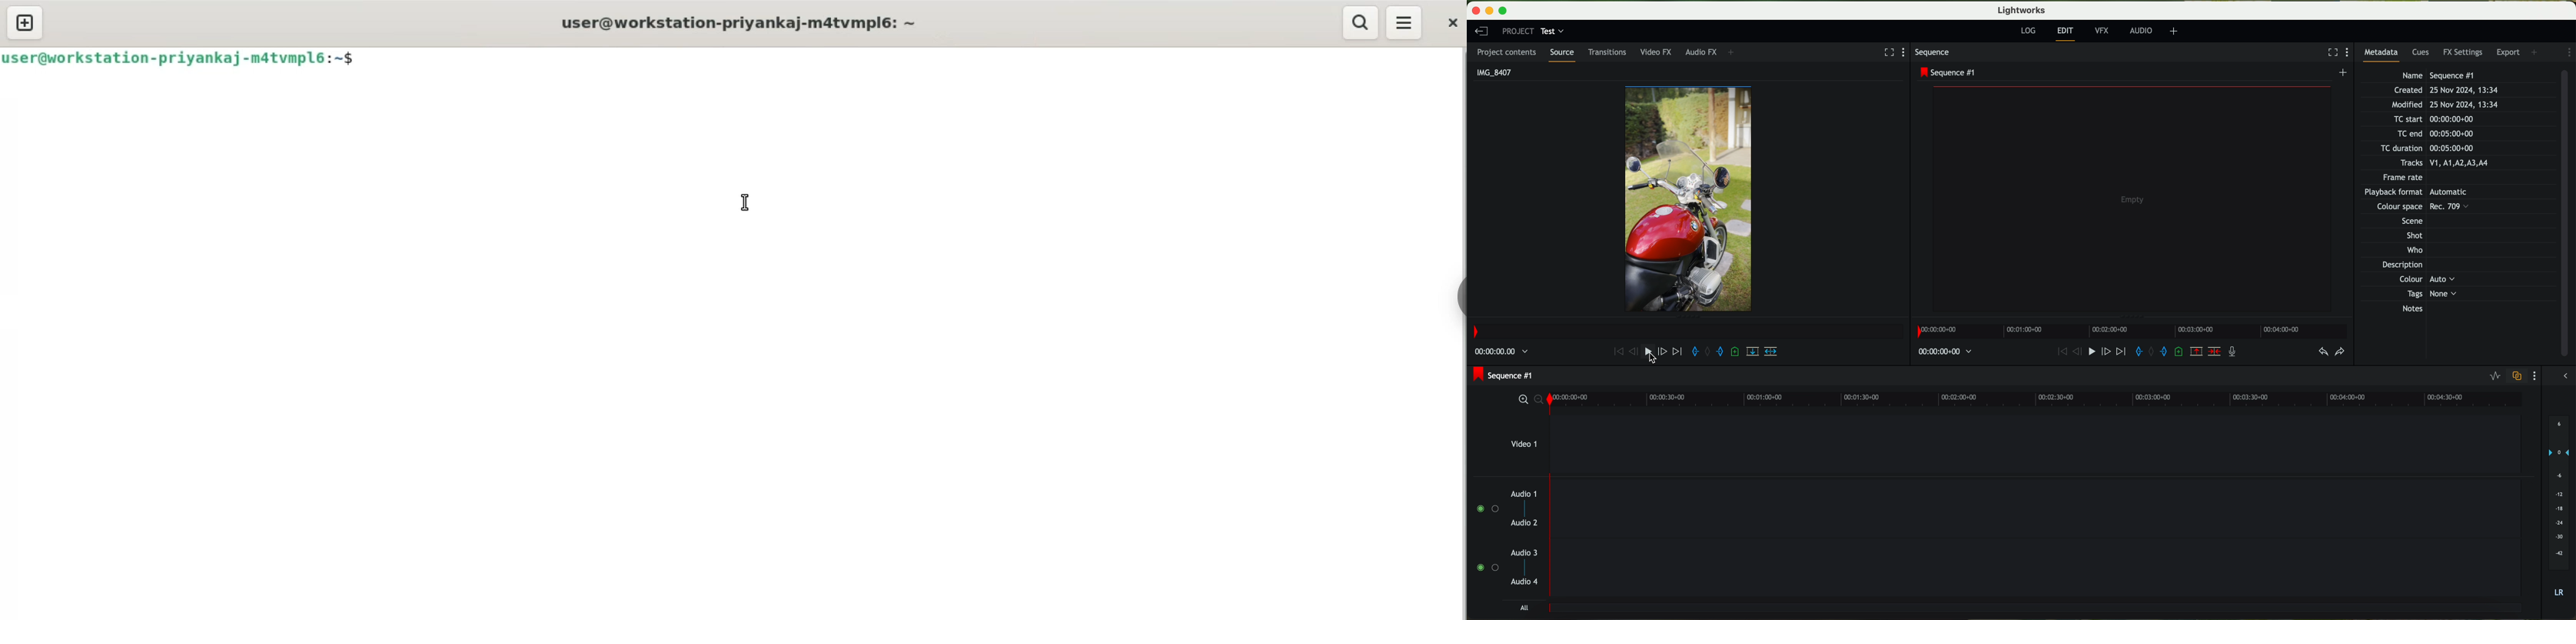 The height and width of the screenshot is (644, 2576). What do you see at coordinates (1525, 524) in the screenshot?
I see `audio 2` at bounding box center [1525, 524].